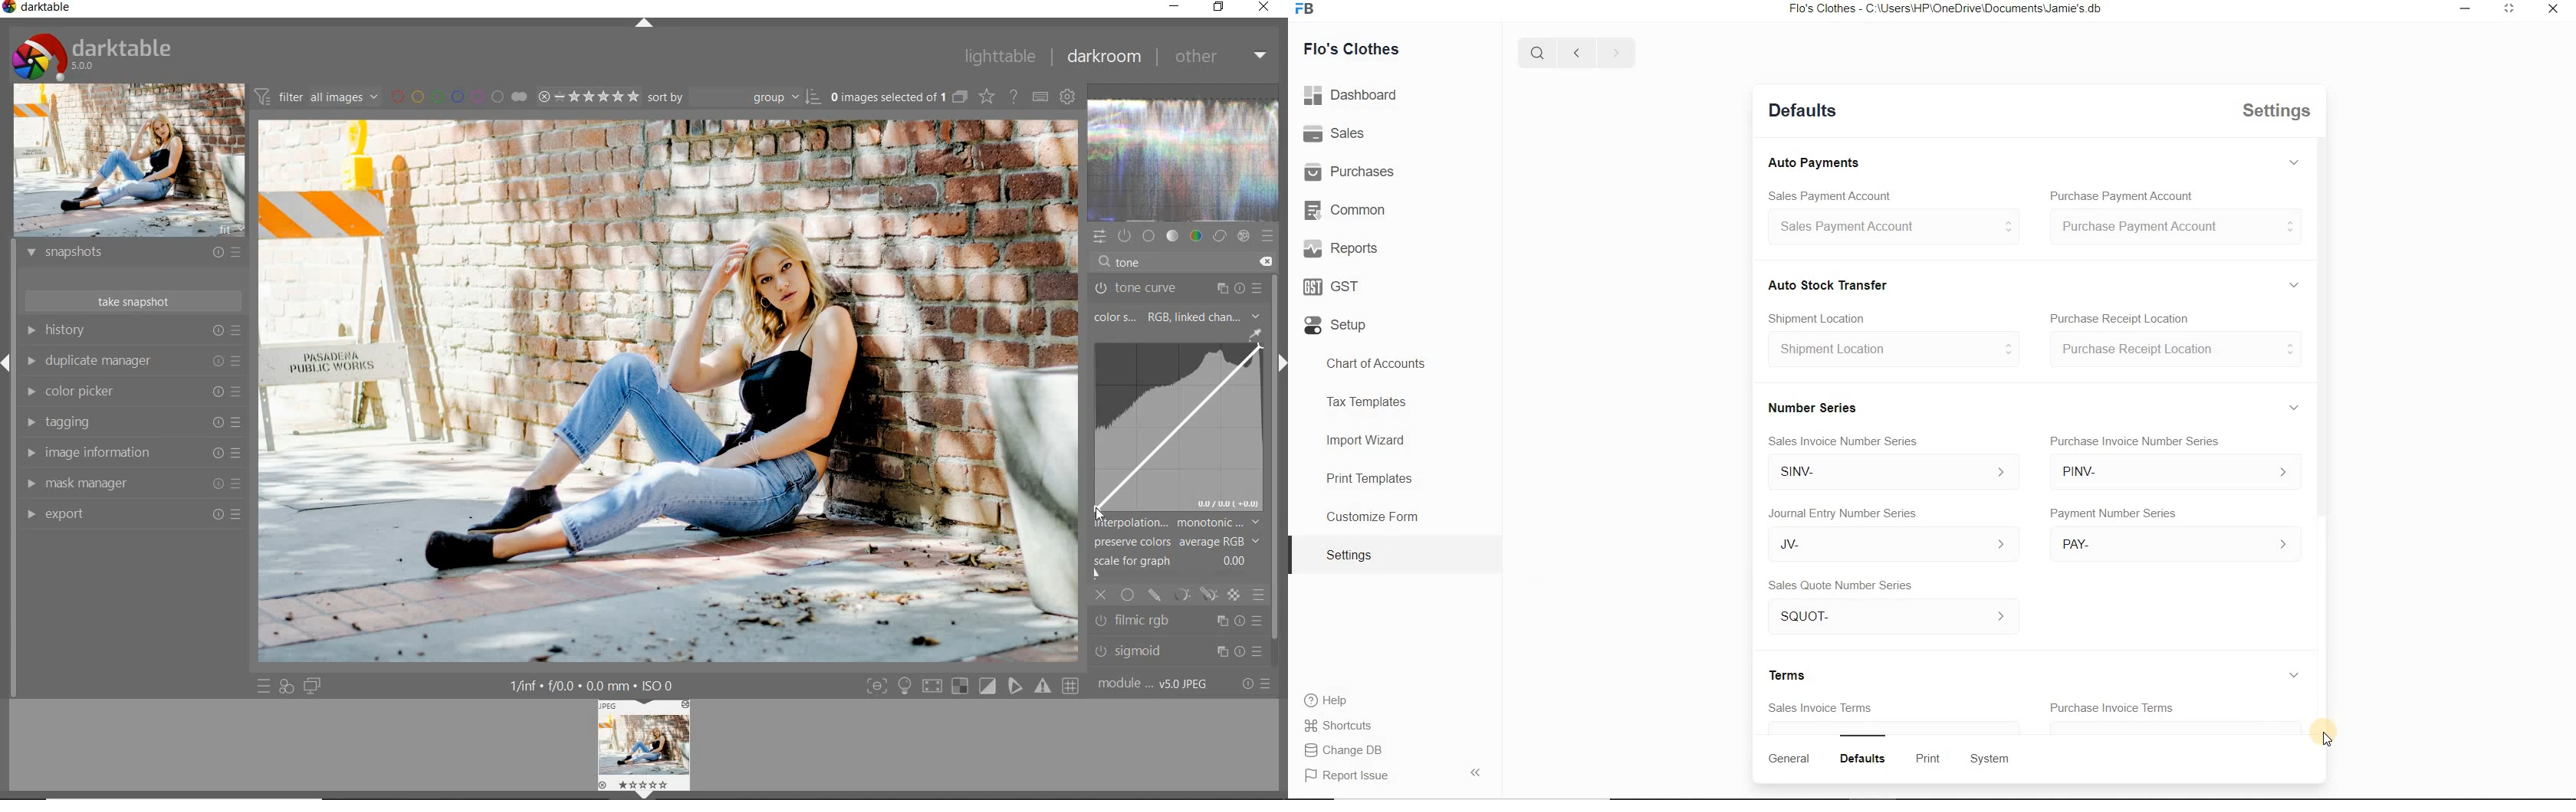 Image resolution: width=2576 pixels, height=812 pixels. Describe the element at coordinates (2294, 284) in the screenshot. I see `Expand` at that location.